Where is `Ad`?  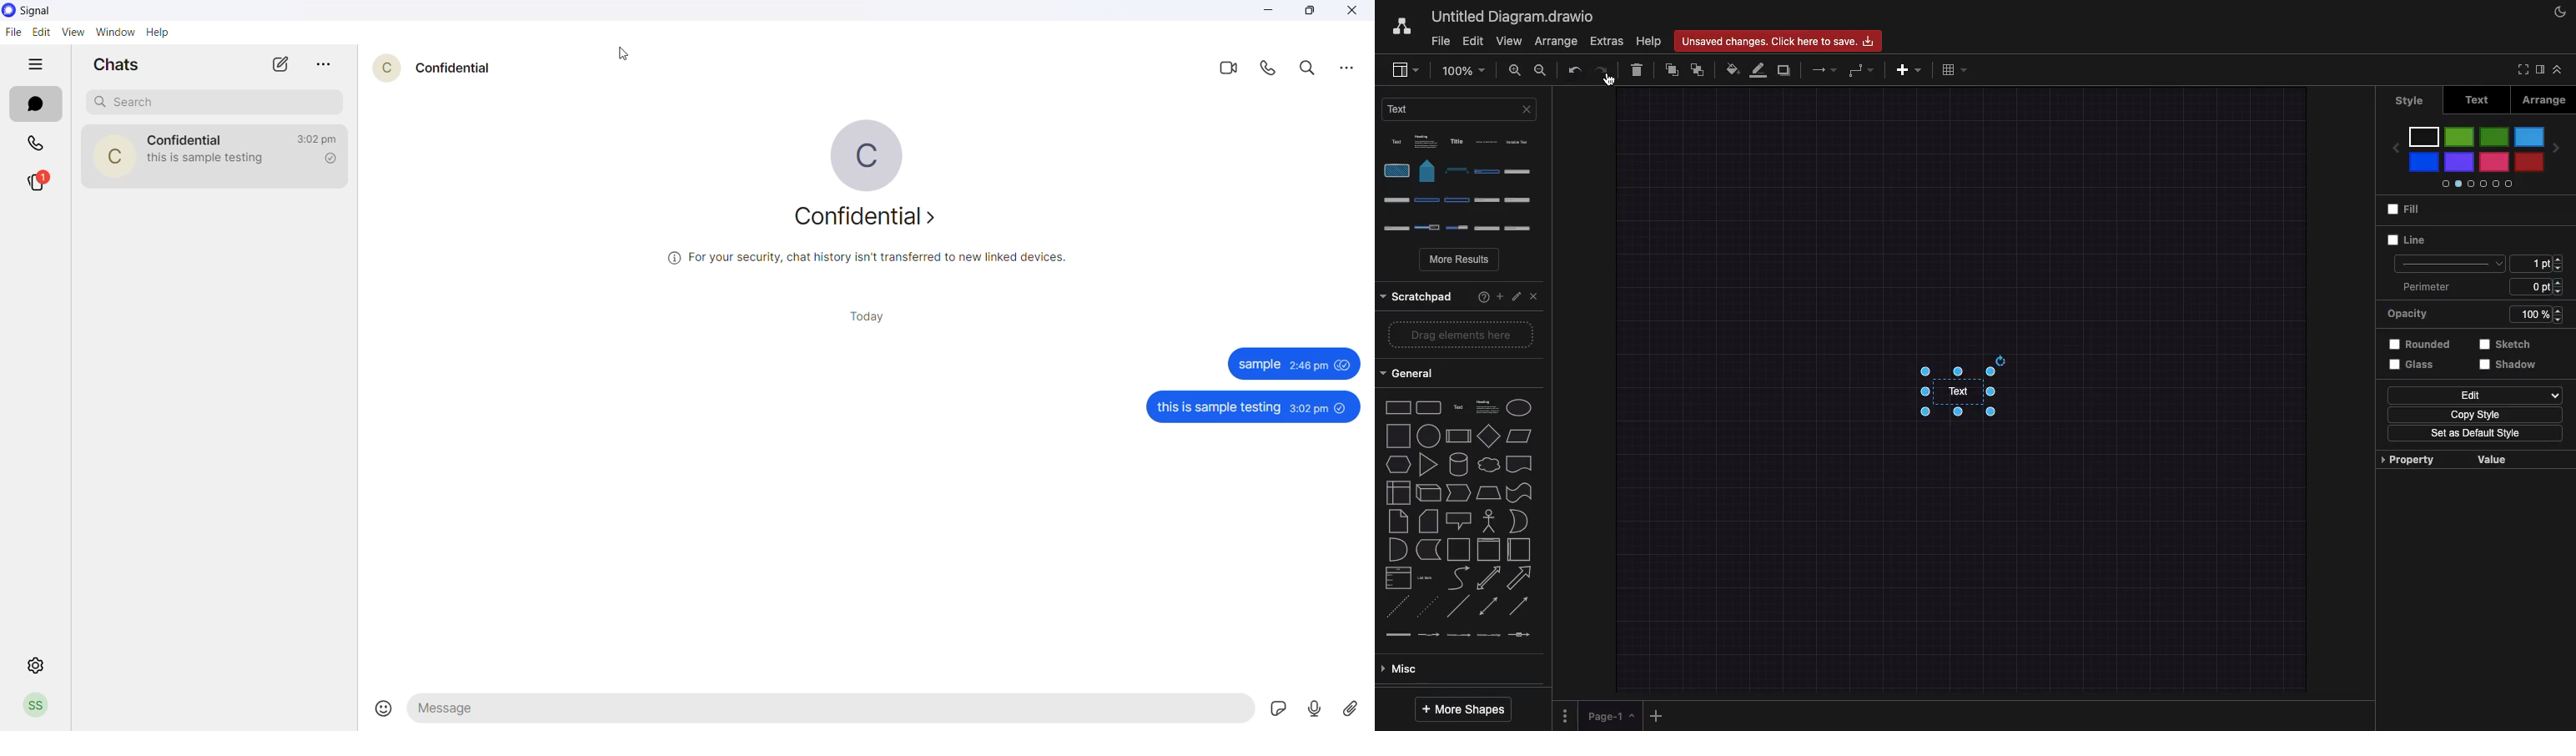 Ad is located at coordinates (1910, 69).